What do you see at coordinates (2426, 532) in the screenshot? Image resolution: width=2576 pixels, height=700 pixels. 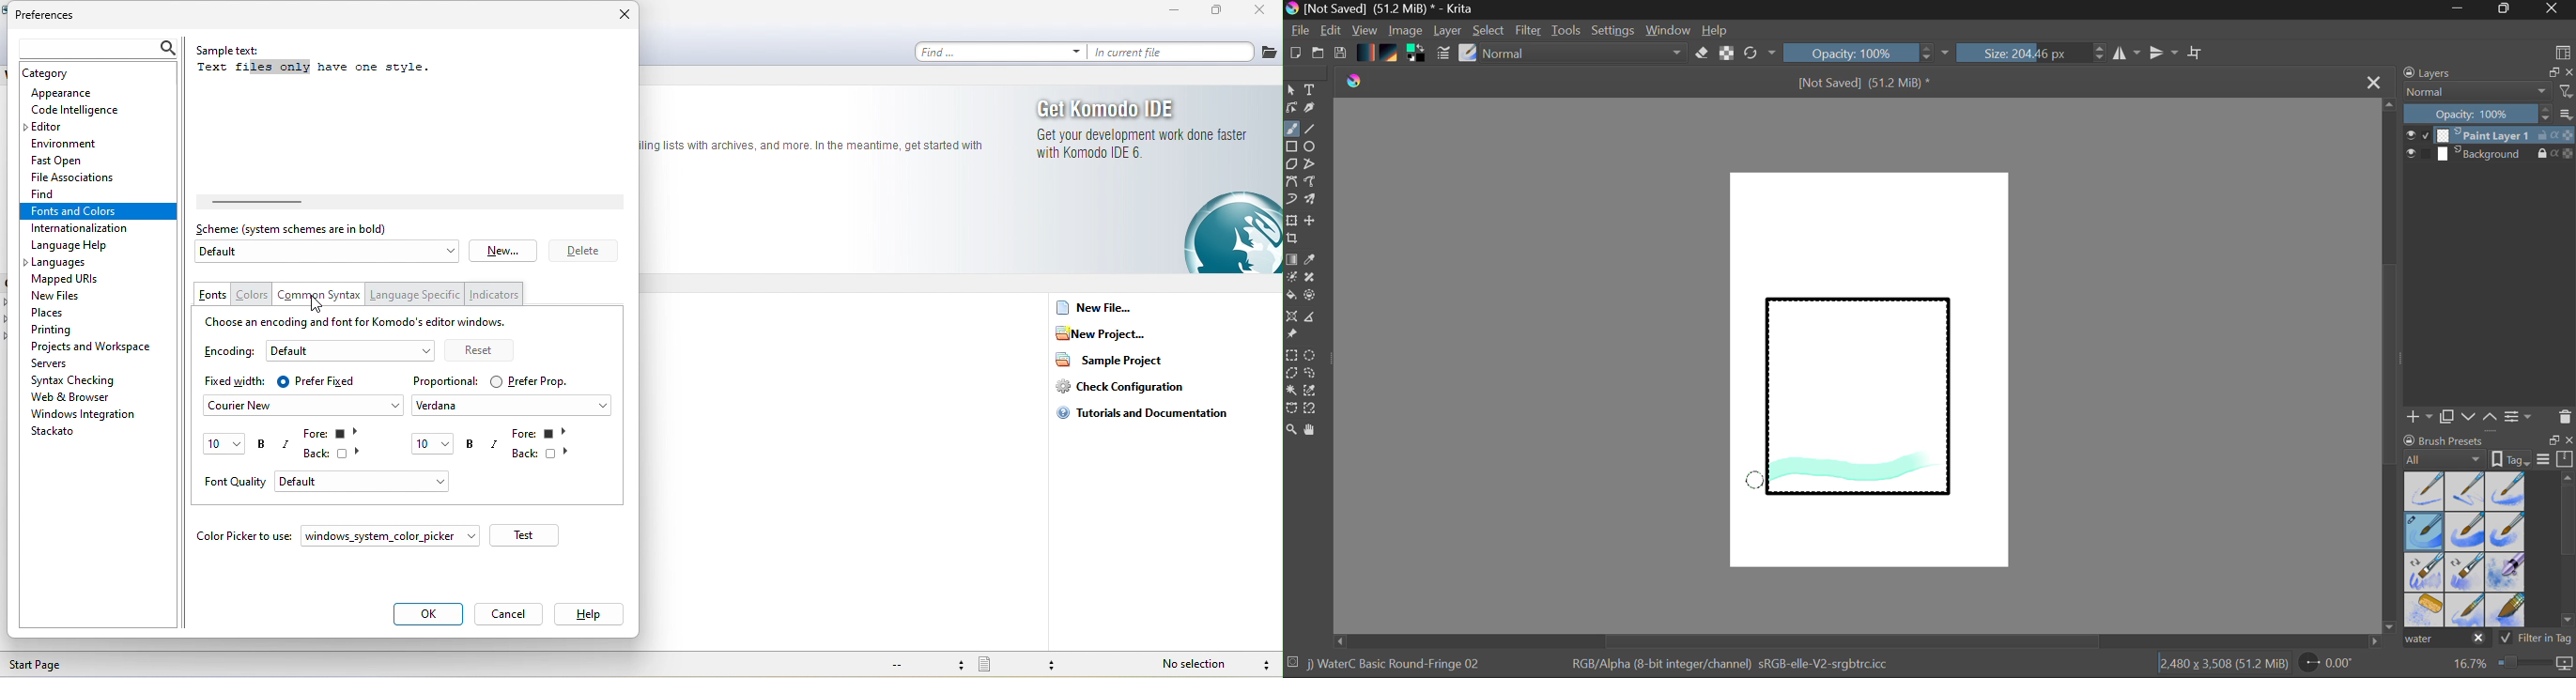 I see `Brush Selected` at bounding box center [2426, 532].